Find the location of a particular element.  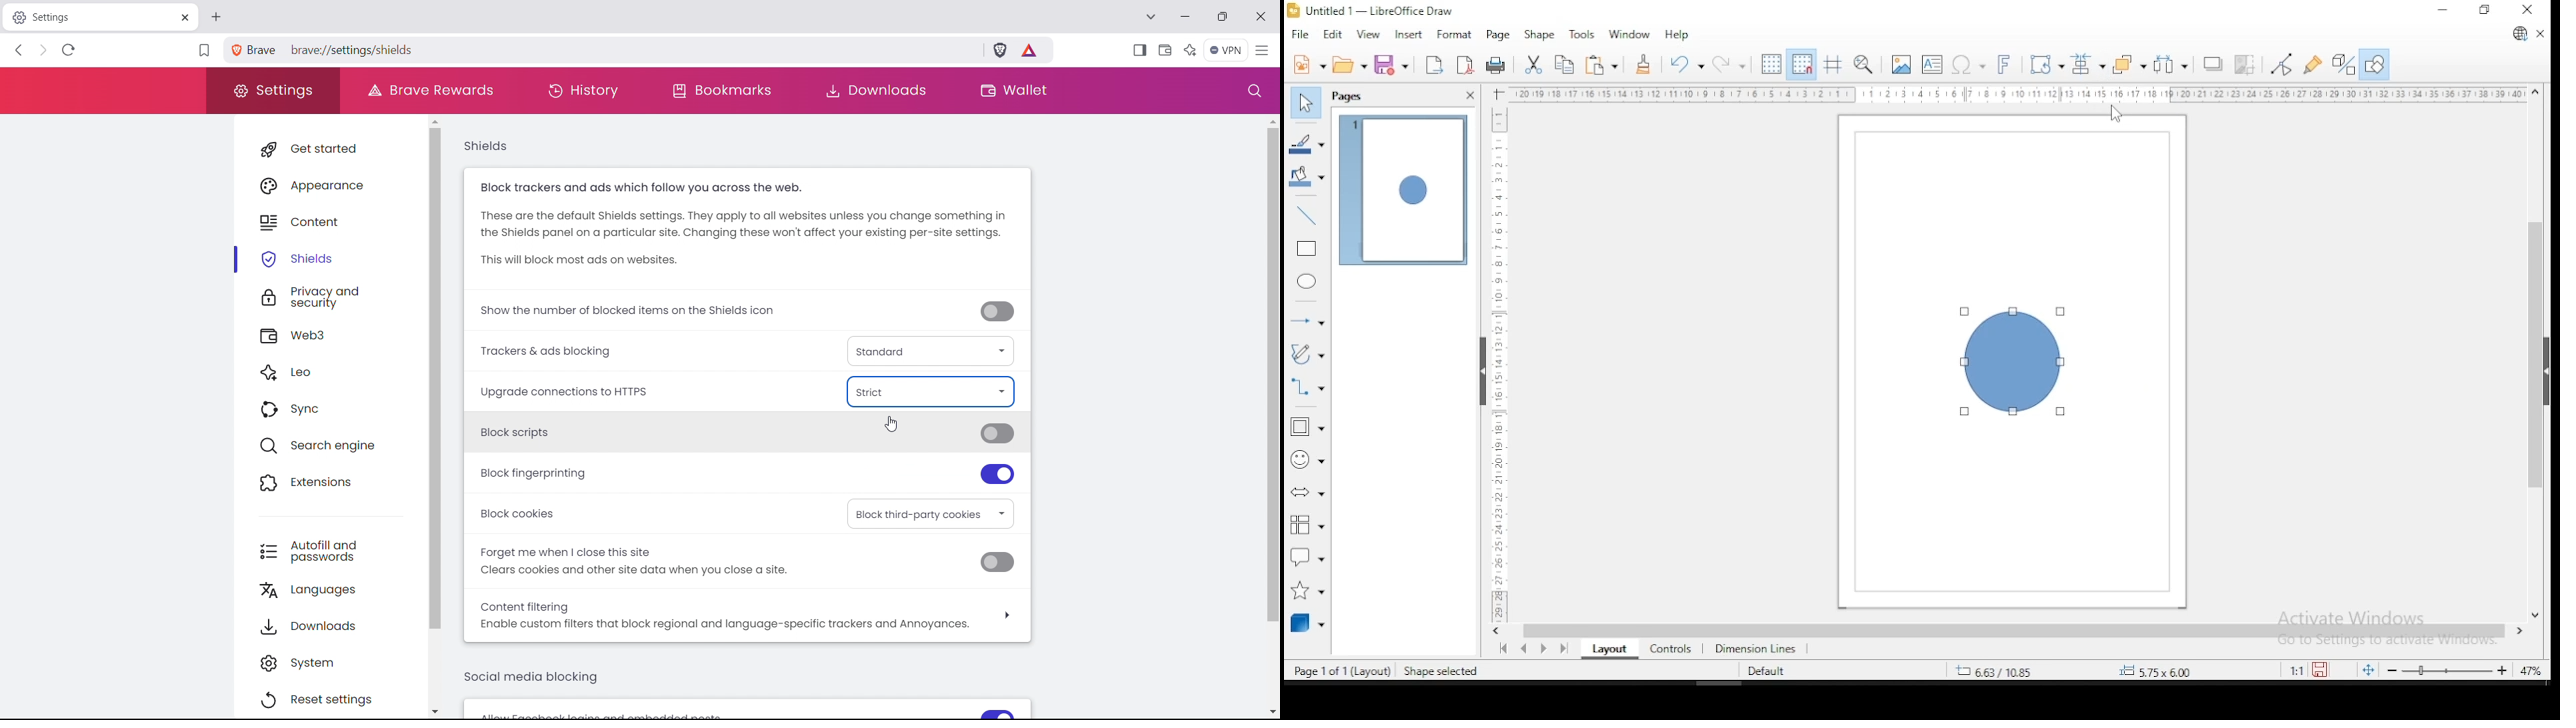

1:1 is located at coordinates (2295, 670).